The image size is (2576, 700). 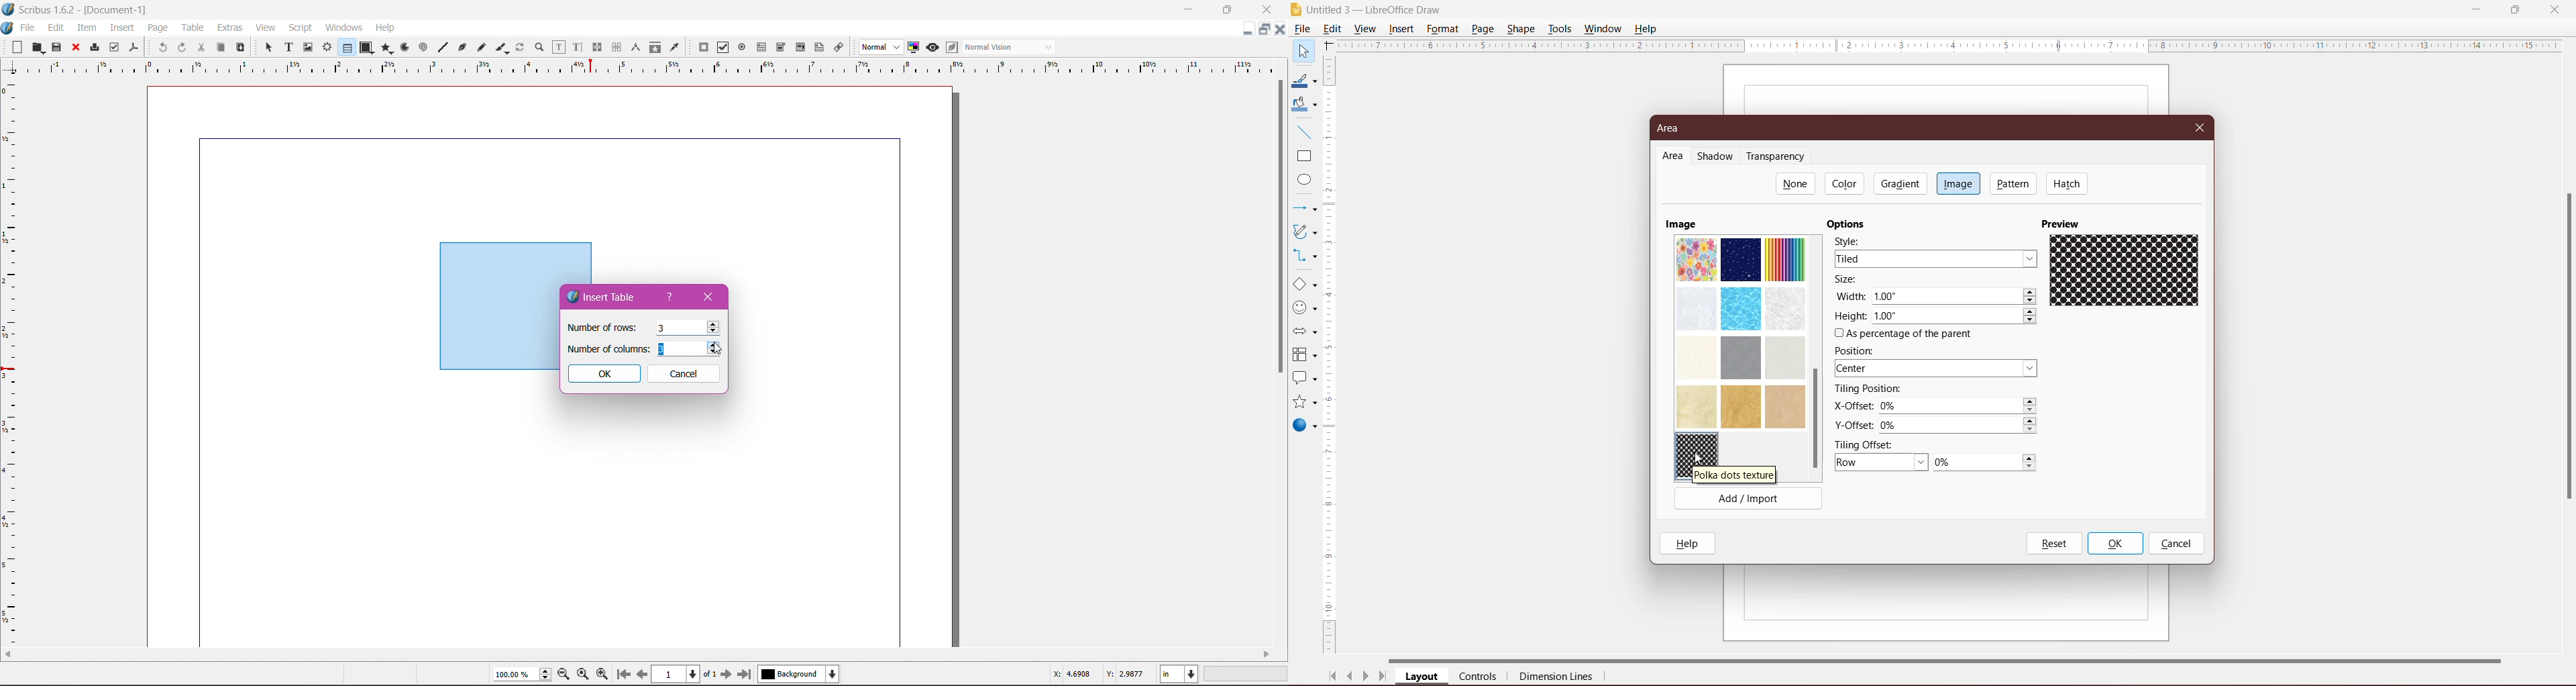 What do you see at coordinates (2515, 9) in the screenshot?
I see `Restore Down` at bounding box center [2515, 9].